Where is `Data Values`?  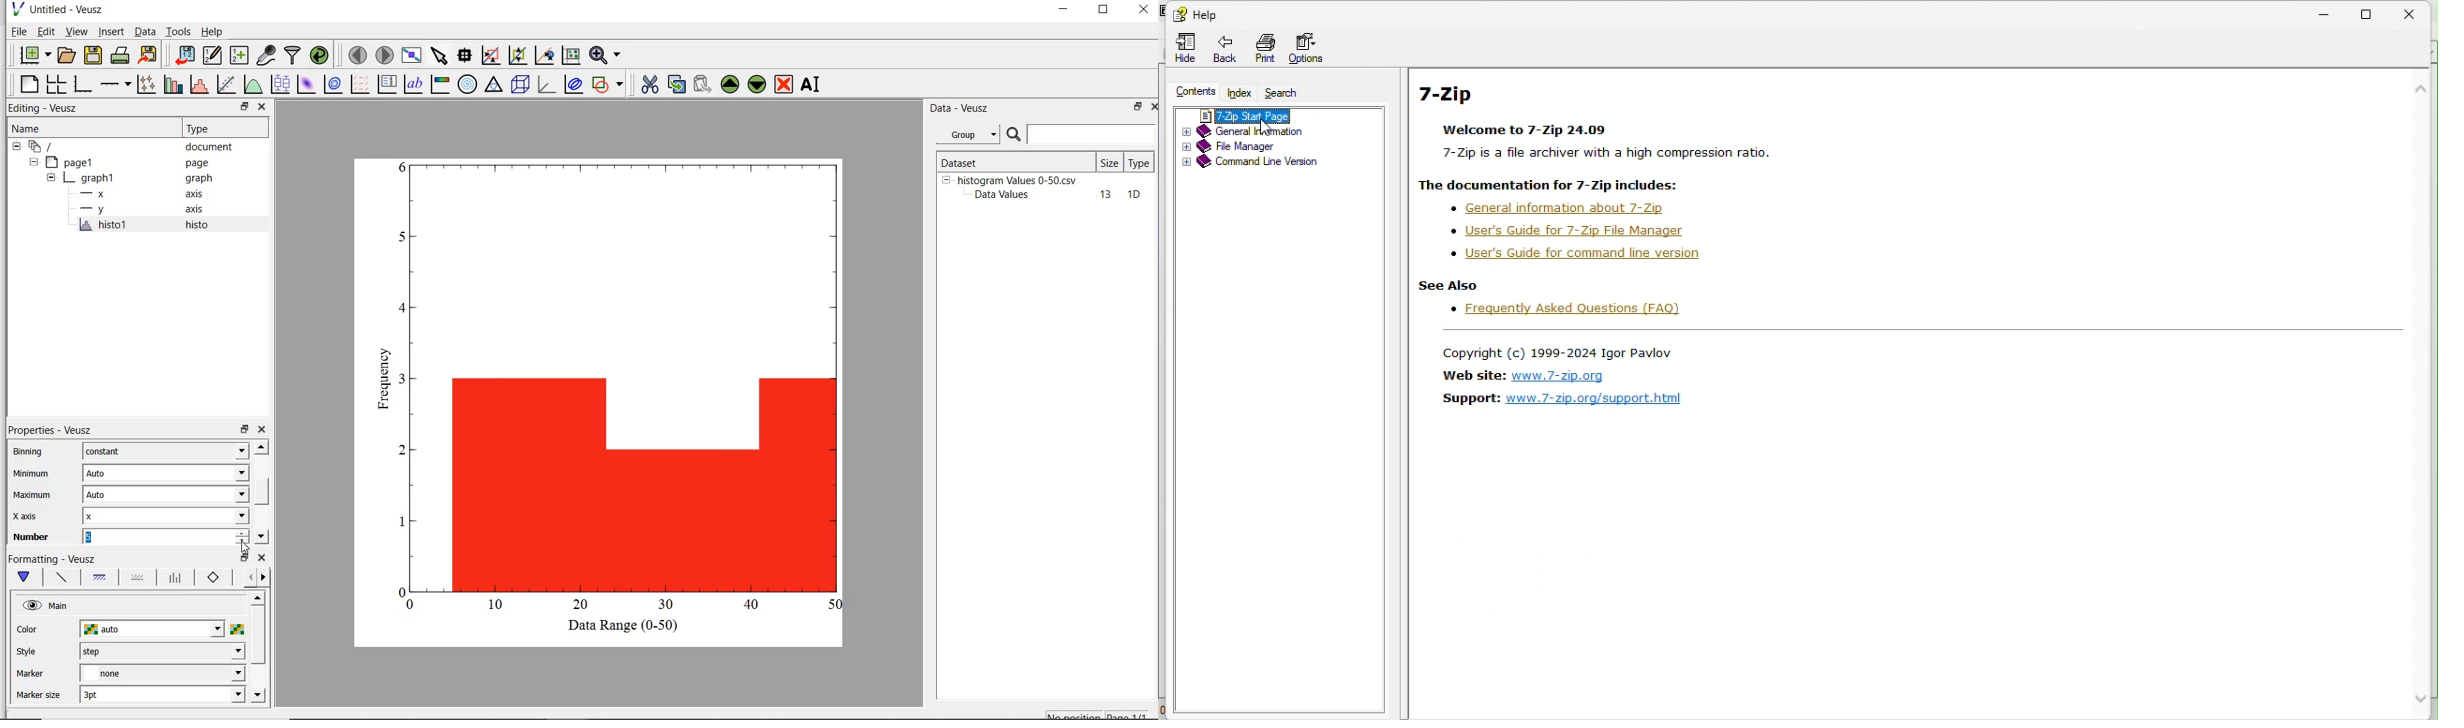 Data Values is located at coordinates (1007, 195).